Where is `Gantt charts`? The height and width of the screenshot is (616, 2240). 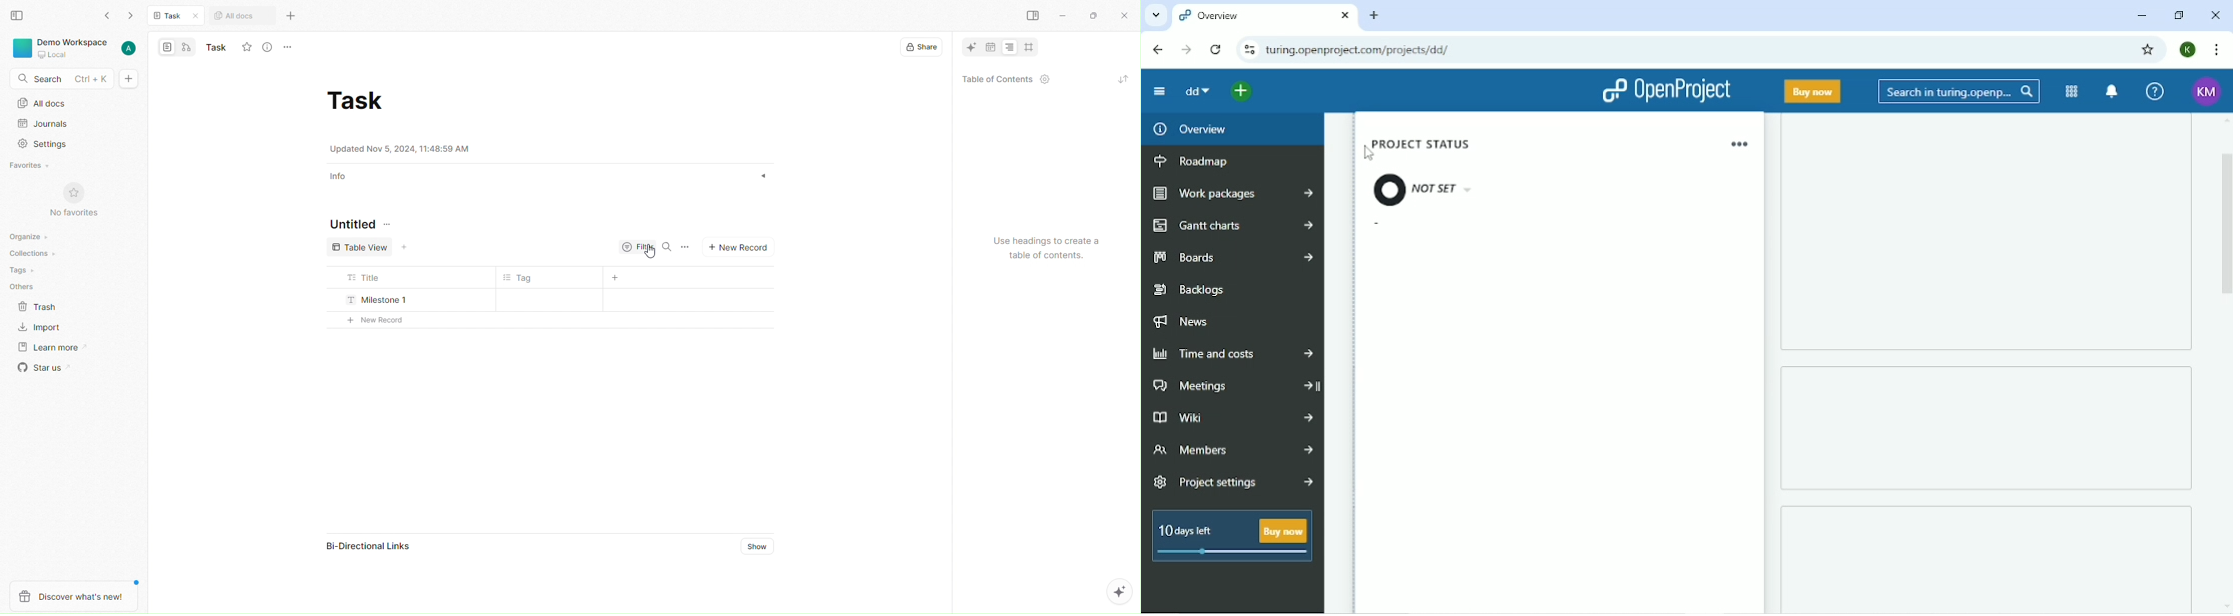 Gantt charts is located at coordinates (1231, 227).